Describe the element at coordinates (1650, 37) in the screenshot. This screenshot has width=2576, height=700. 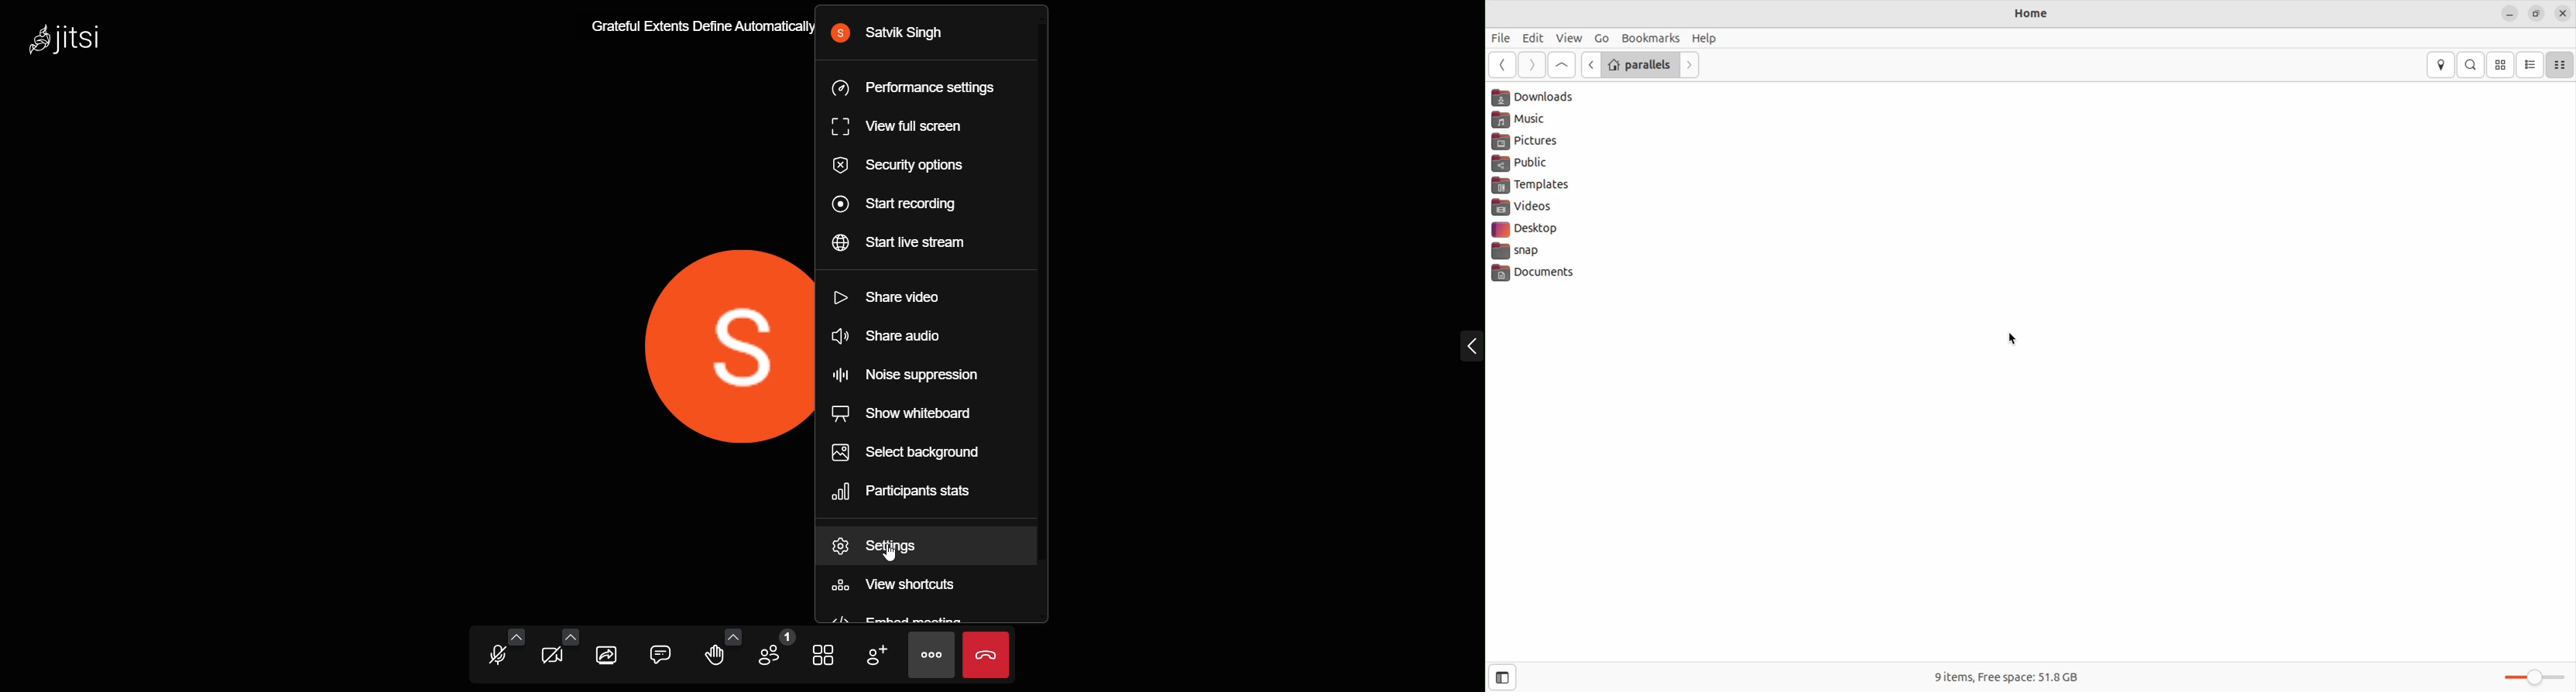
I see `bookmarks` at that location.